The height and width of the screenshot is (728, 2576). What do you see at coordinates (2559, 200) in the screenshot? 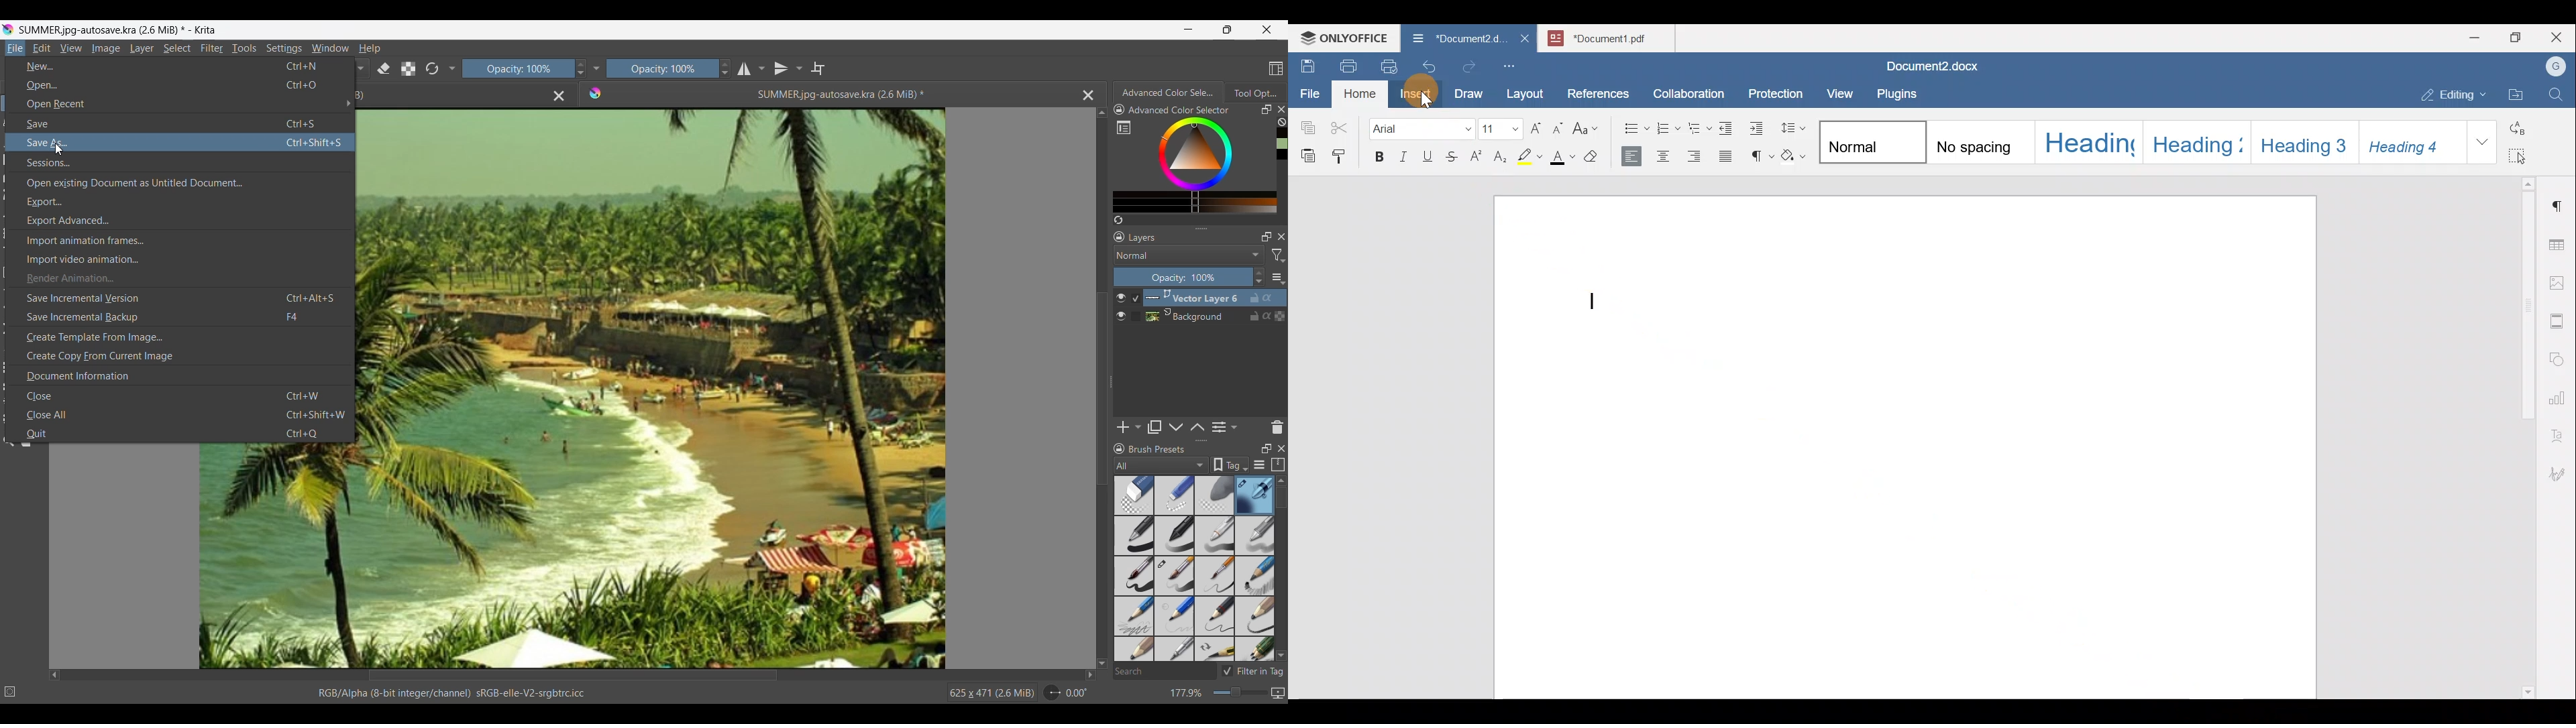
I see `Paragraph settings` at bounding box center [2559, 200].